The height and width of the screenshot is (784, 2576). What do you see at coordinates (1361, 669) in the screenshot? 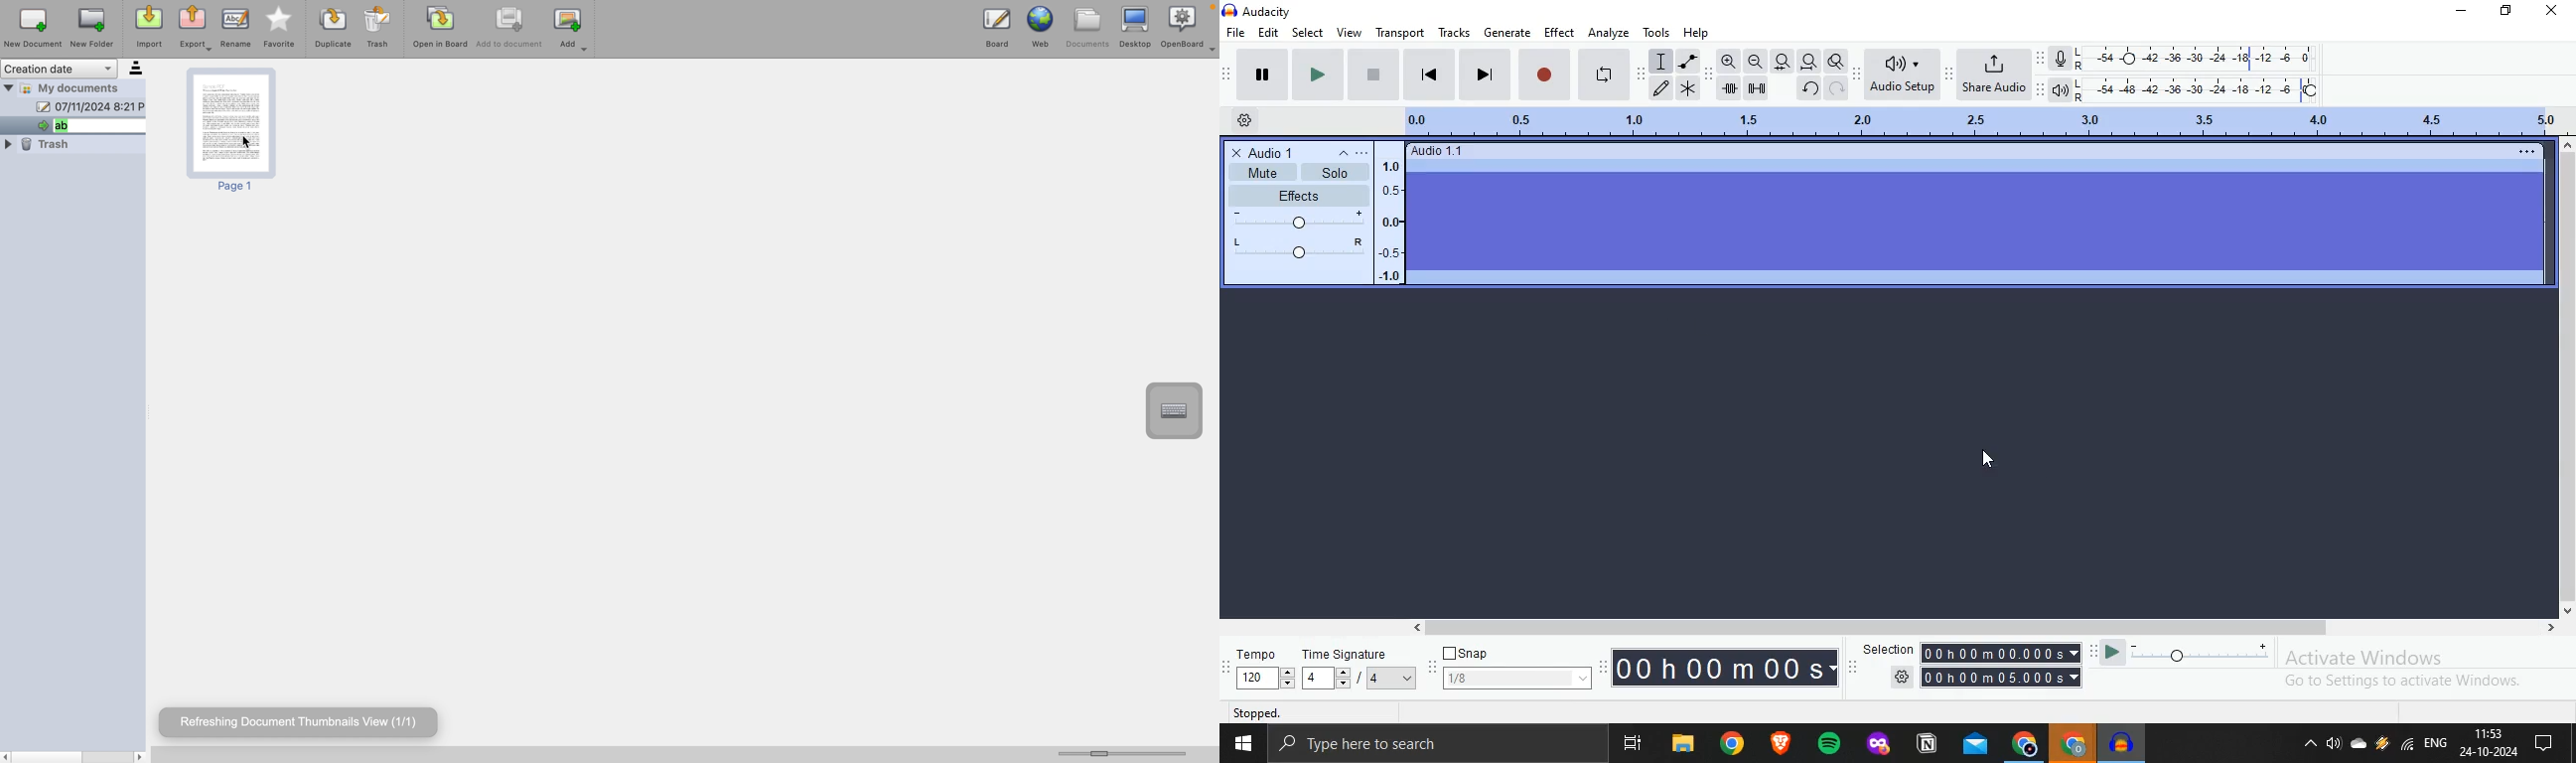
I see `Time Signature` at bounding box center [1361, 669].